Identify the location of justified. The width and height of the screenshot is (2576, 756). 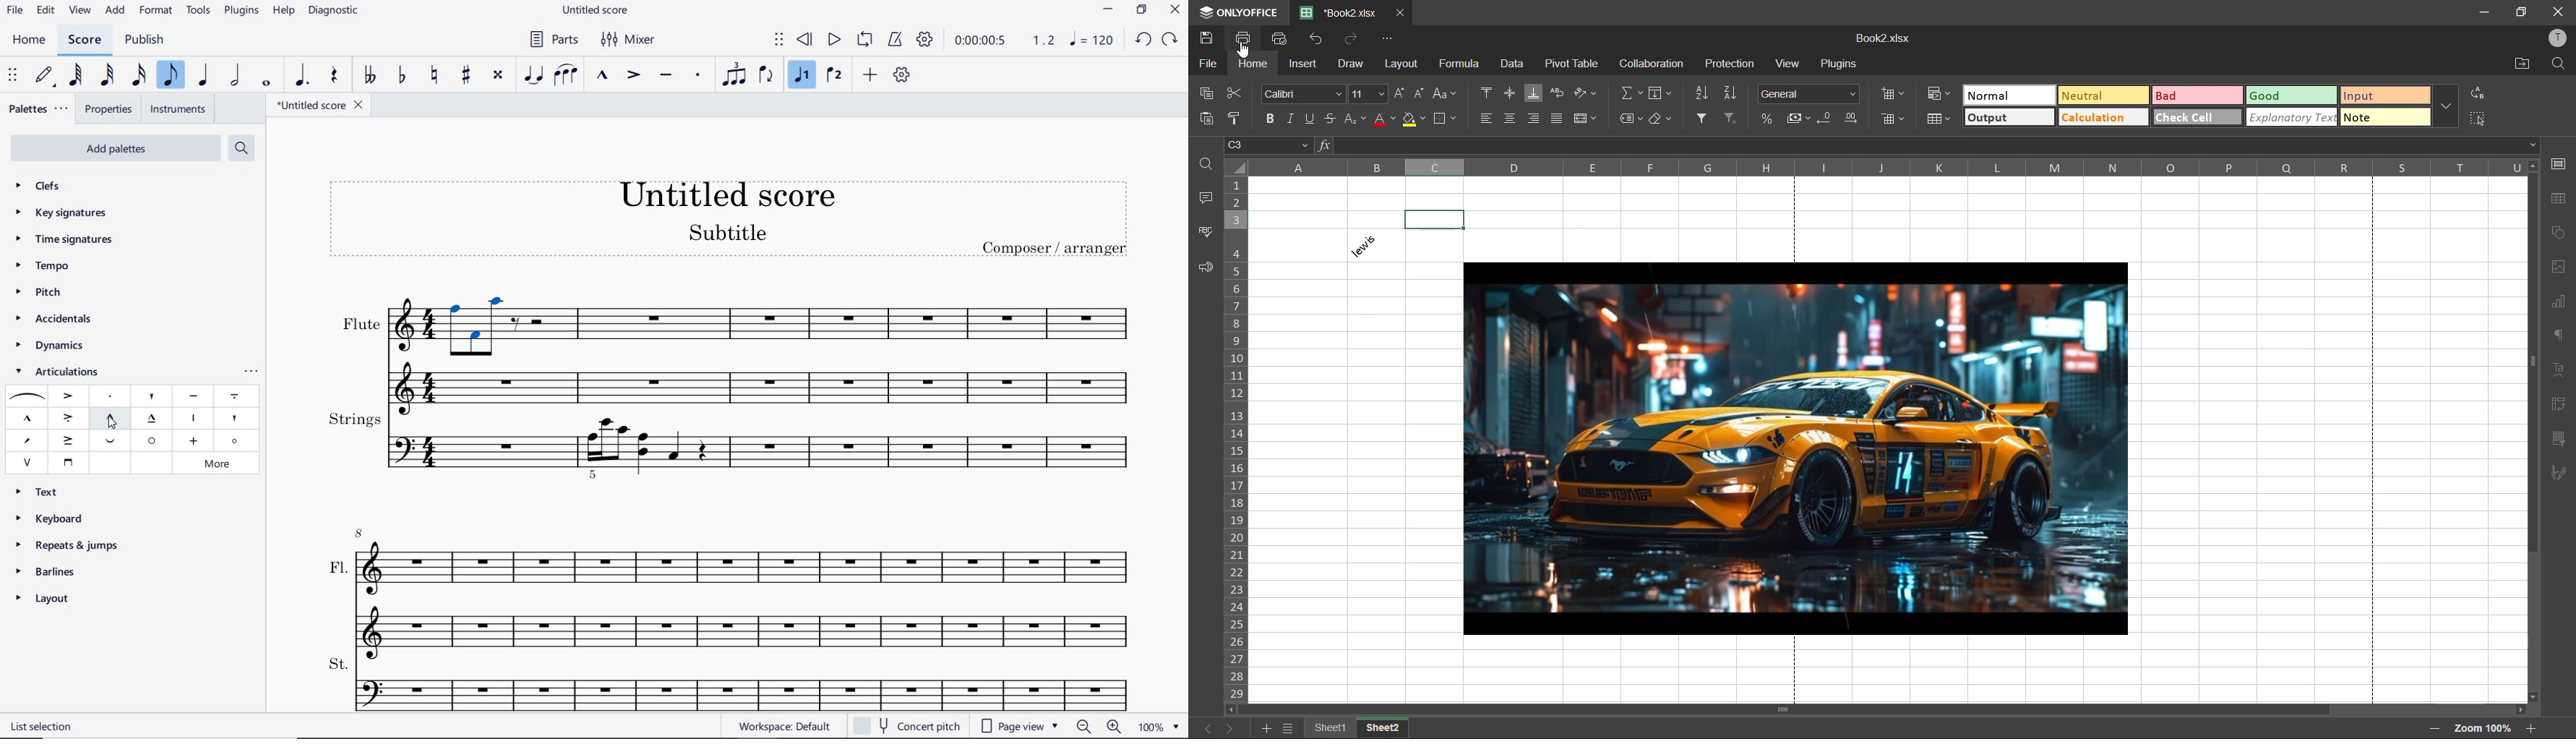
(1559, 119).